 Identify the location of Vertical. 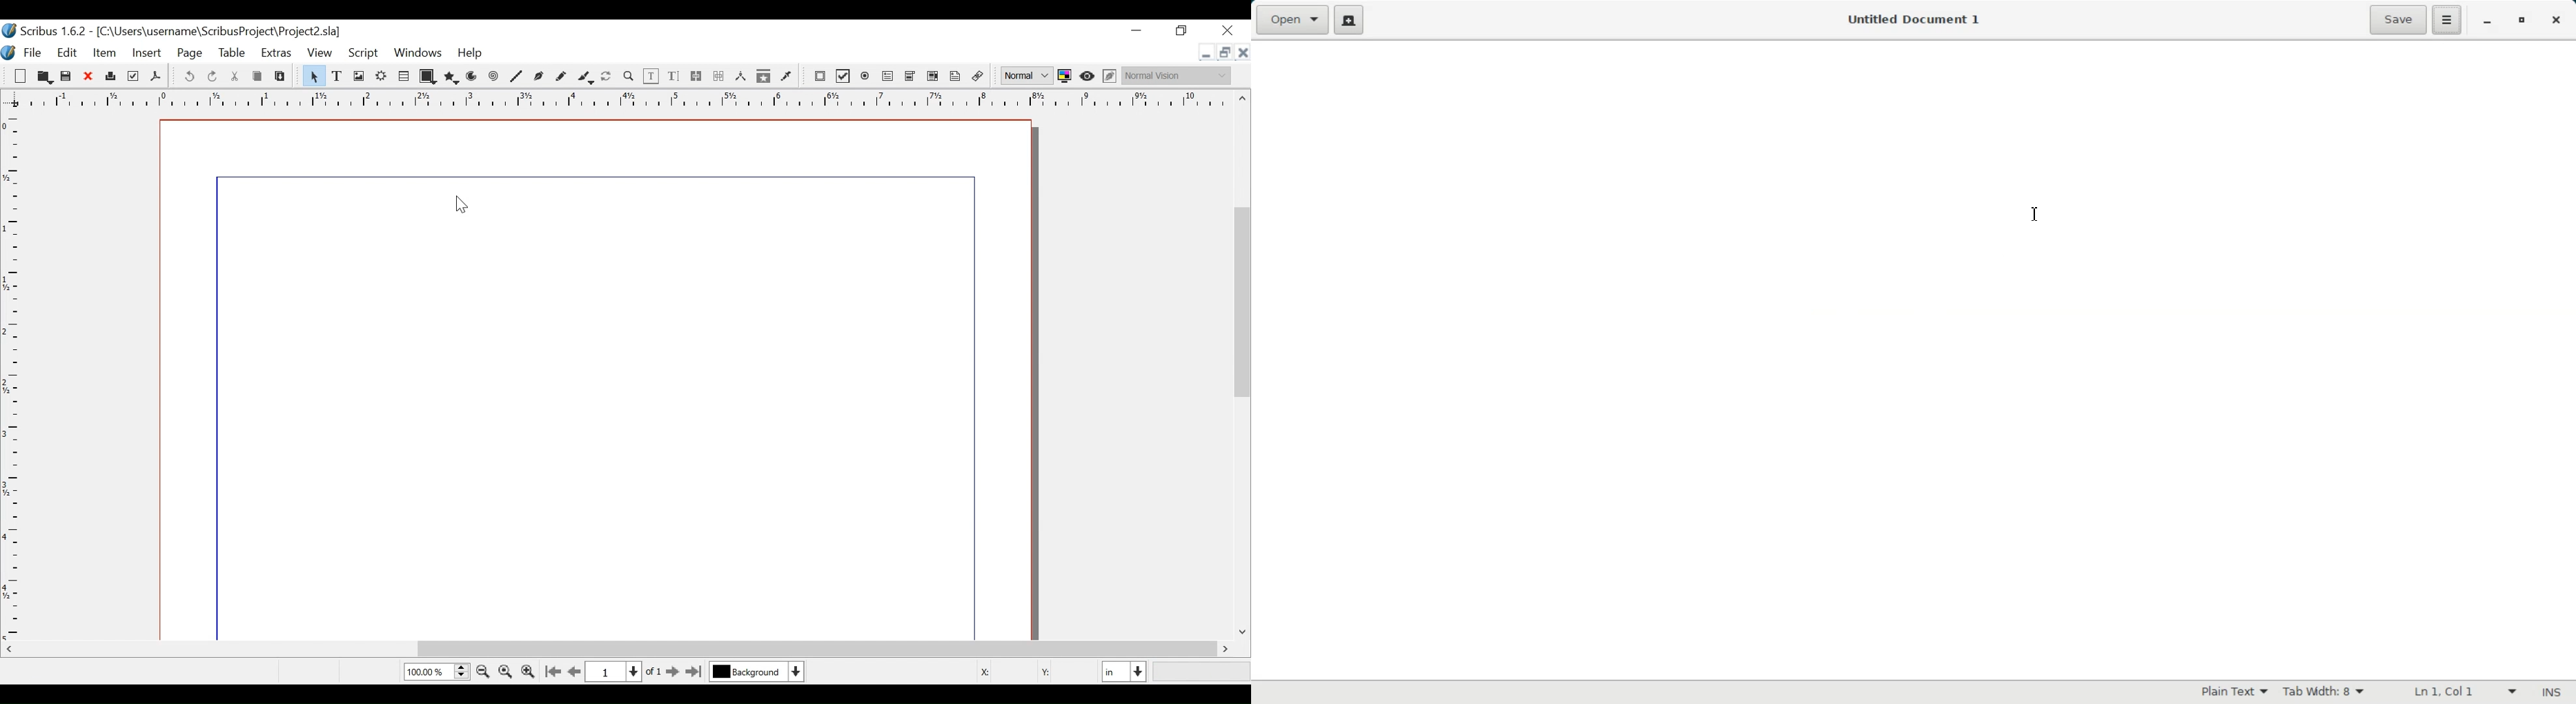
(1241, 304).